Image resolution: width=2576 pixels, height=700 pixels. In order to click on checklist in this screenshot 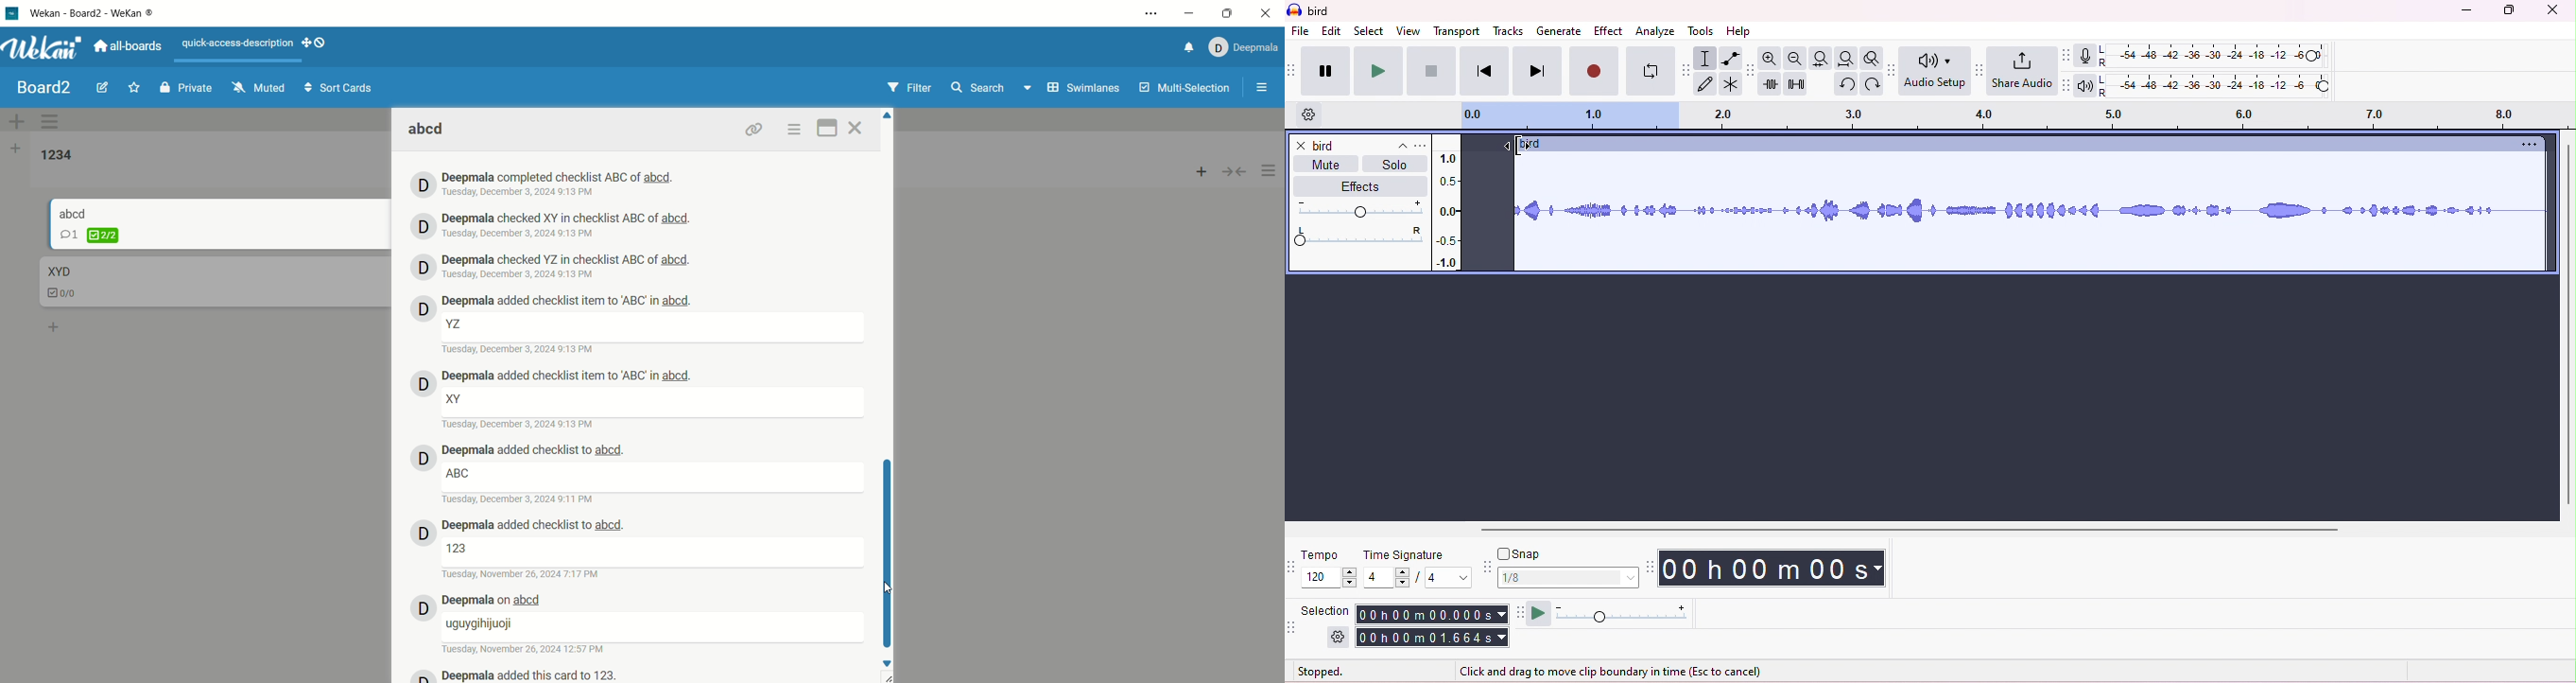, I will do `click(90, 235)`.